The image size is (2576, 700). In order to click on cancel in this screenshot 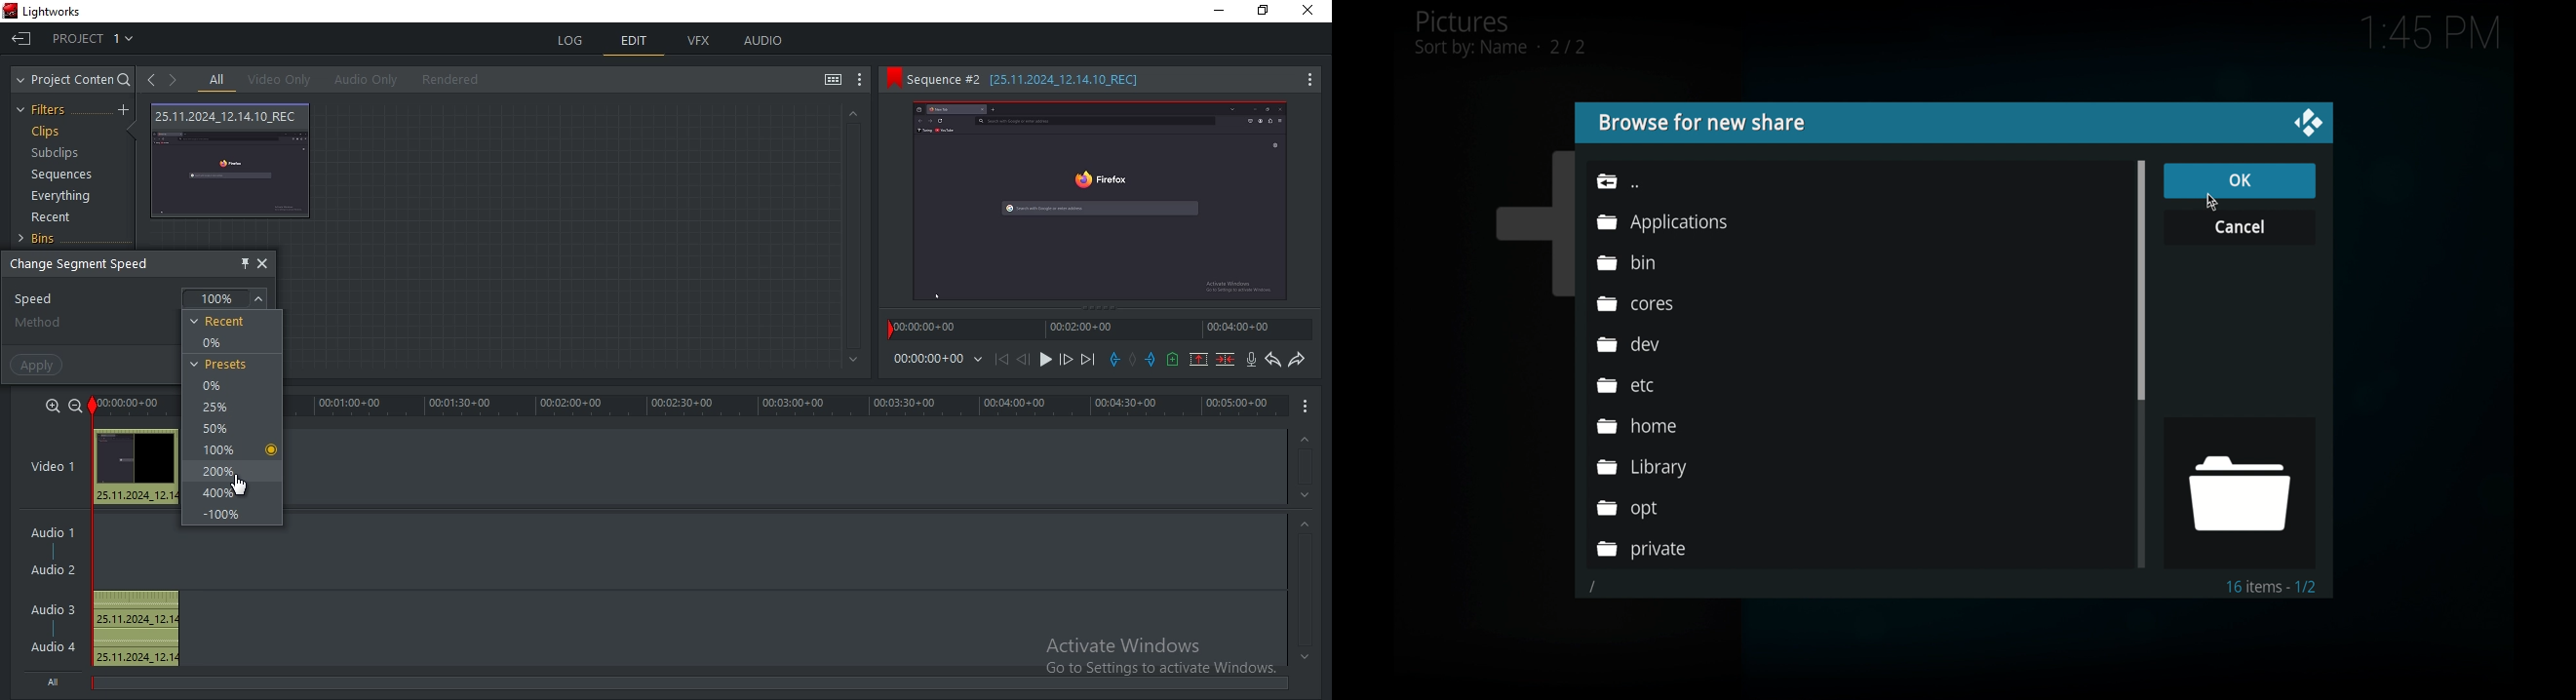, I will do `click(2241, 229)`.